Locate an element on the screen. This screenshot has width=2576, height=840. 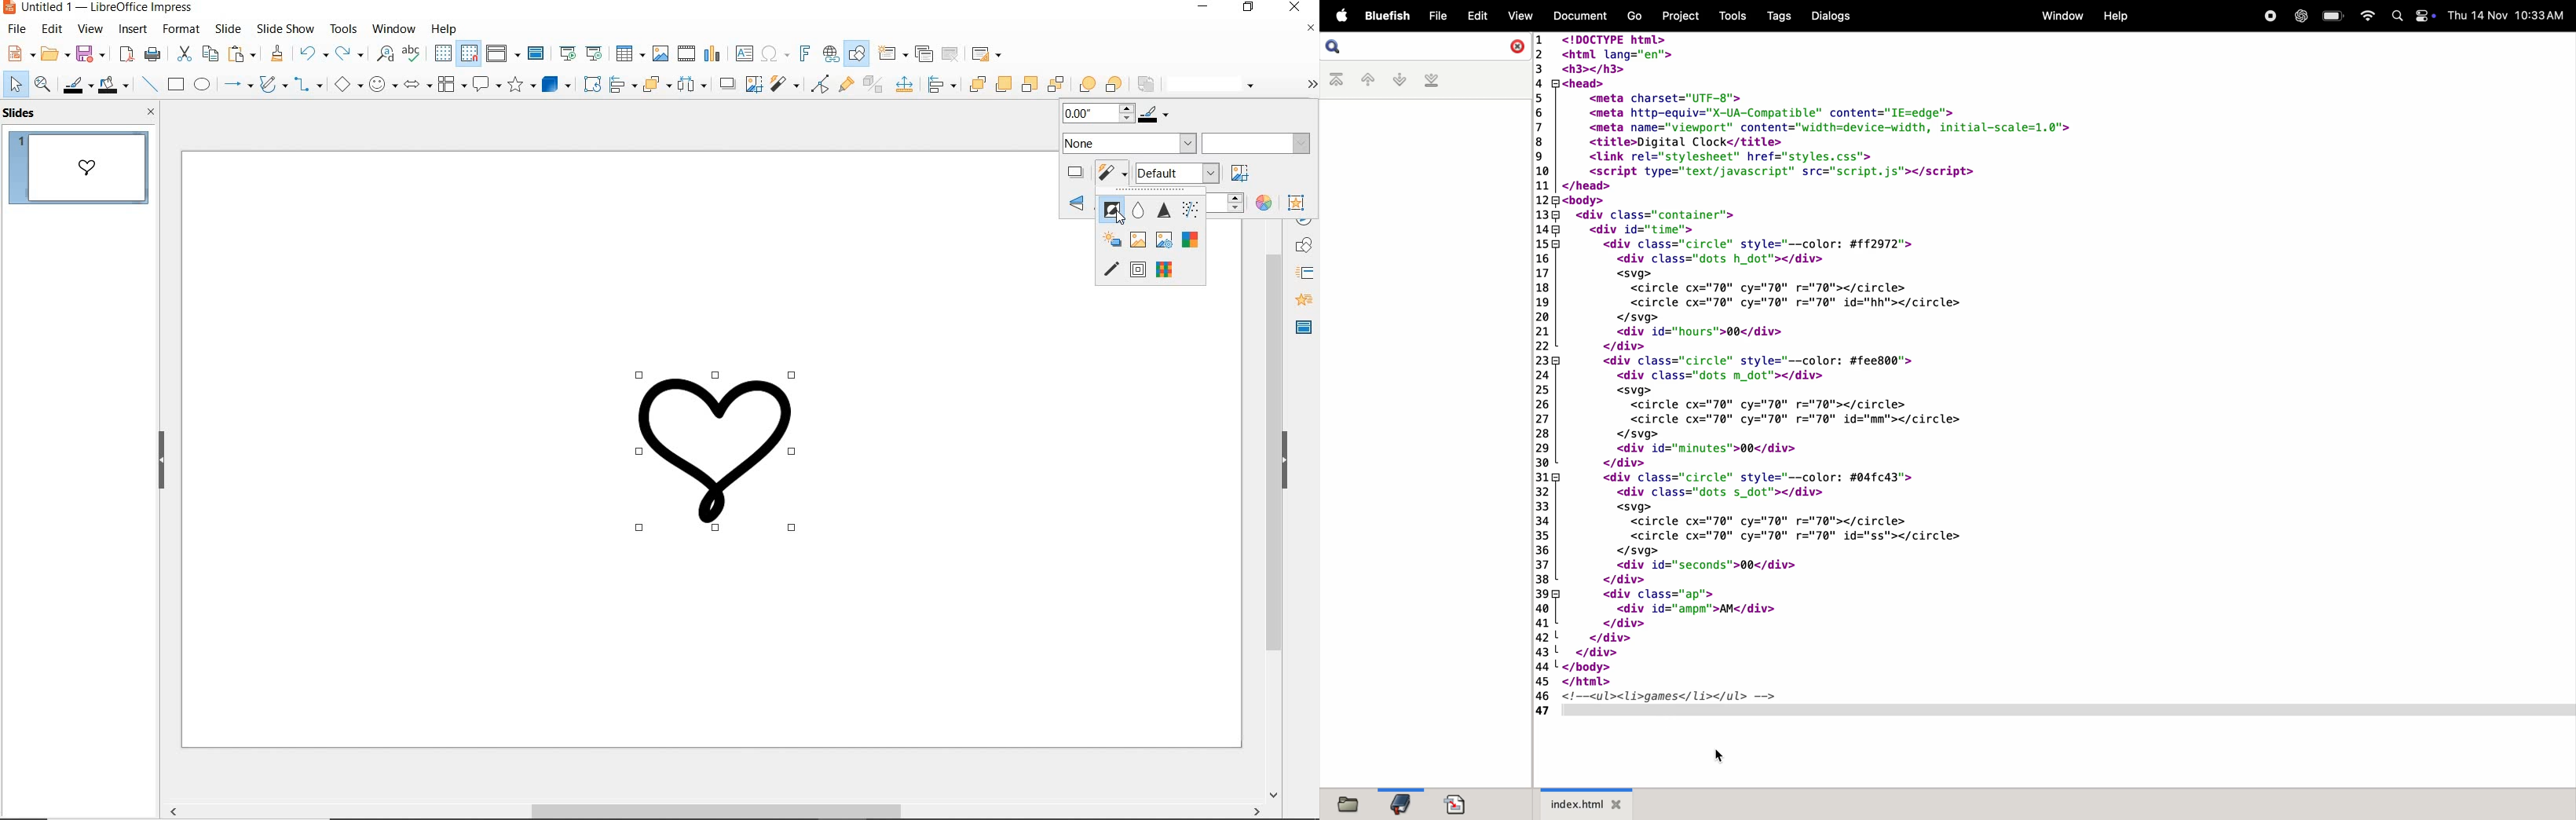
display views is located at coordinates (503, 54).